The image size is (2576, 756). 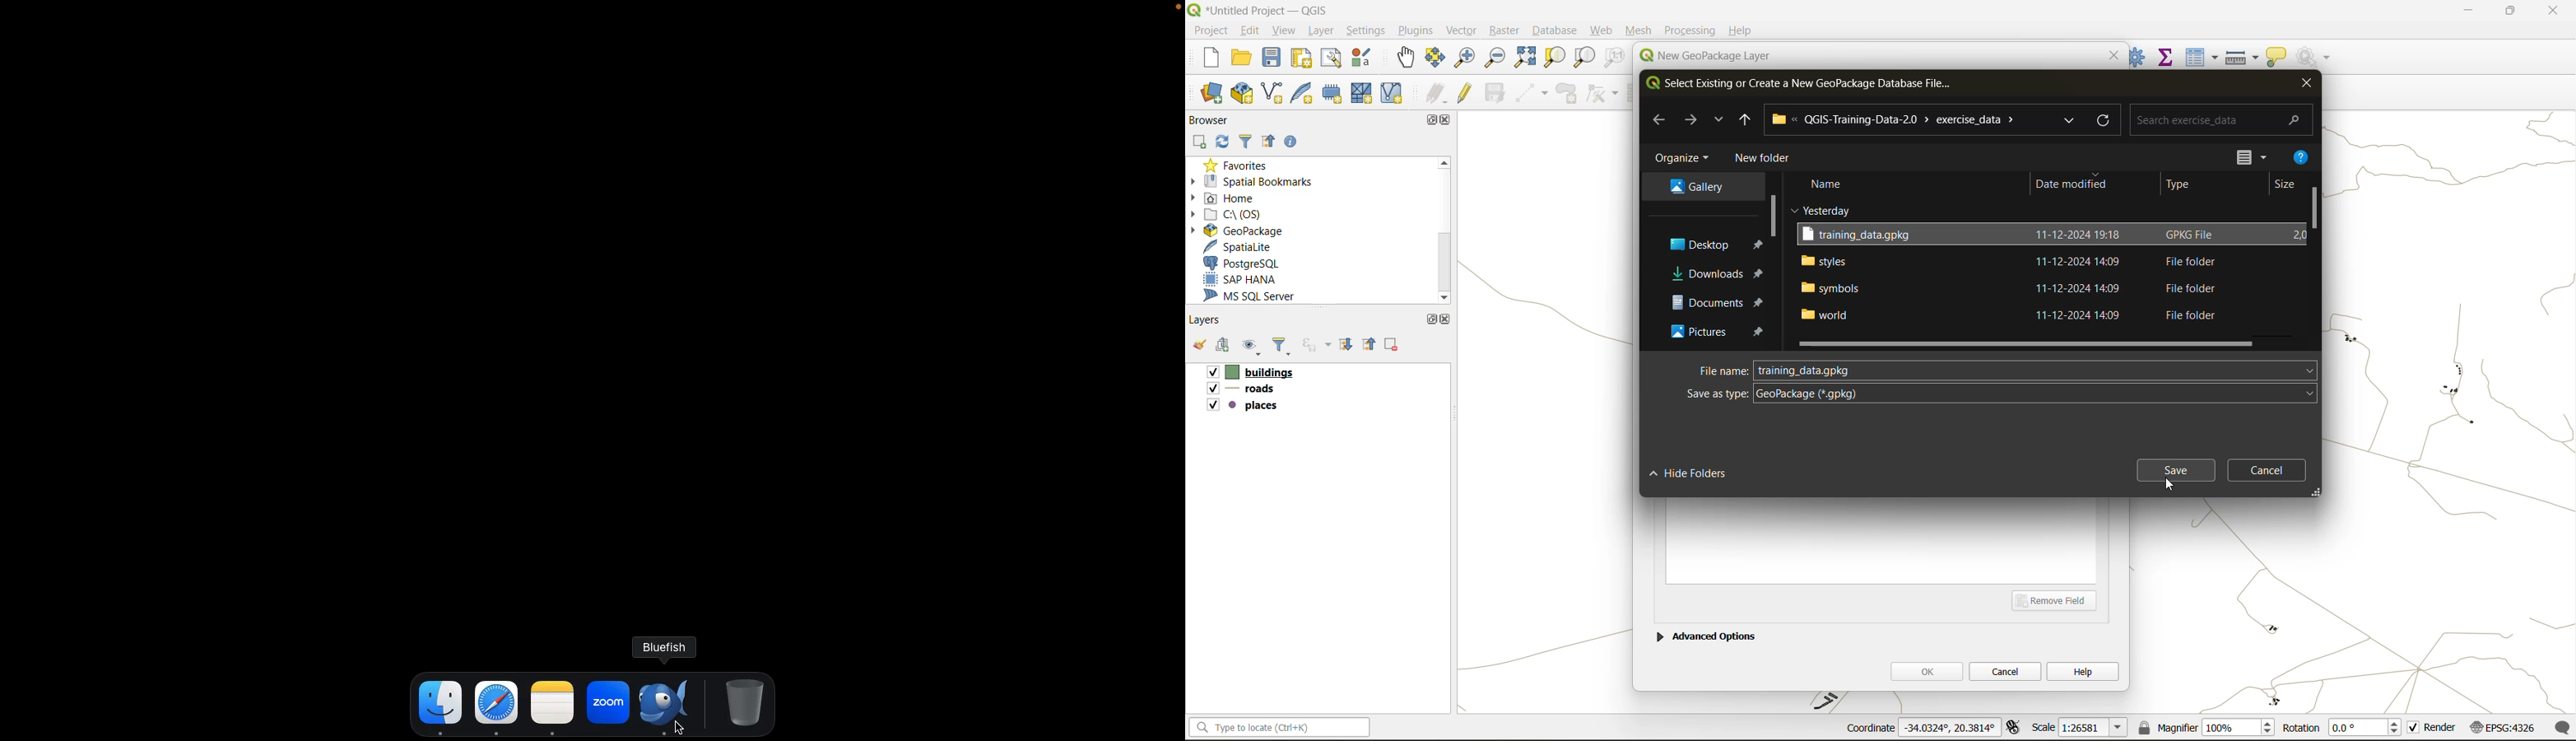 What do you see at coordinates (497, 702) in the screenshot?
I see `safari` at bounding box center [497, 702].